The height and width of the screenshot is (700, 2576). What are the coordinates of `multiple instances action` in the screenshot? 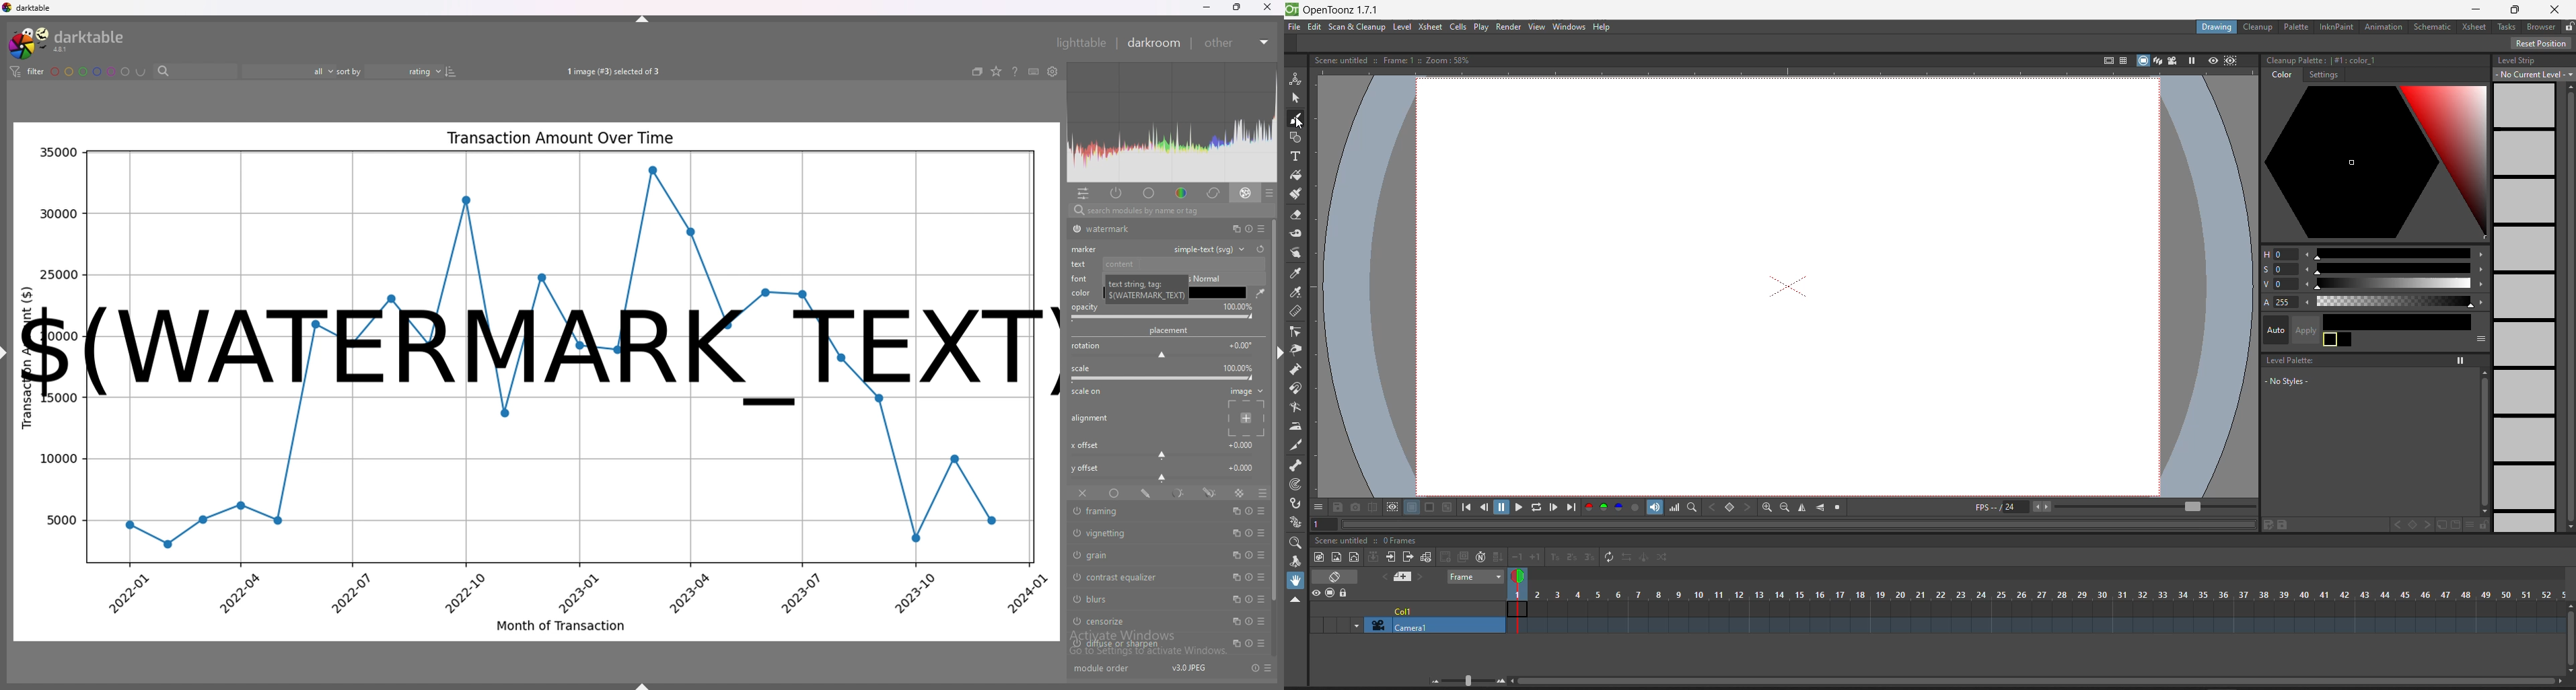 It's located at (1236, 510).